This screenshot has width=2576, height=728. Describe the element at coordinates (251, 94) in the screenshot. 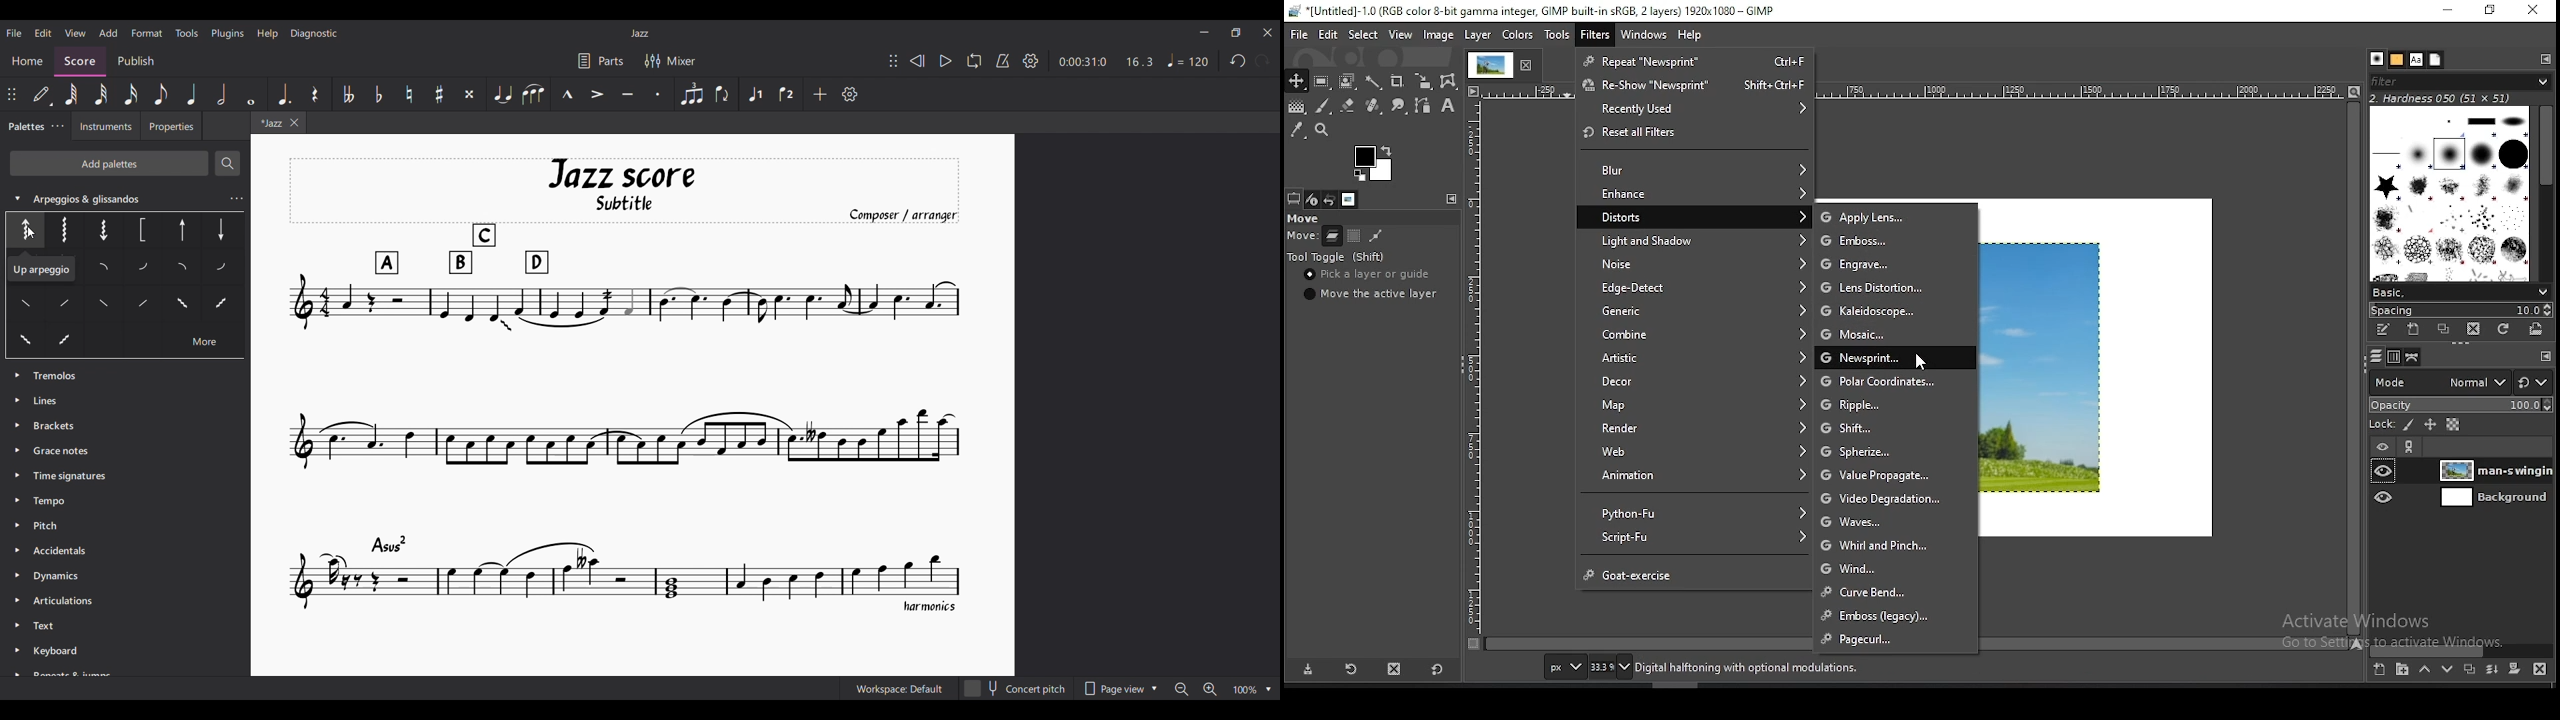

I see `Whole note` at that location.